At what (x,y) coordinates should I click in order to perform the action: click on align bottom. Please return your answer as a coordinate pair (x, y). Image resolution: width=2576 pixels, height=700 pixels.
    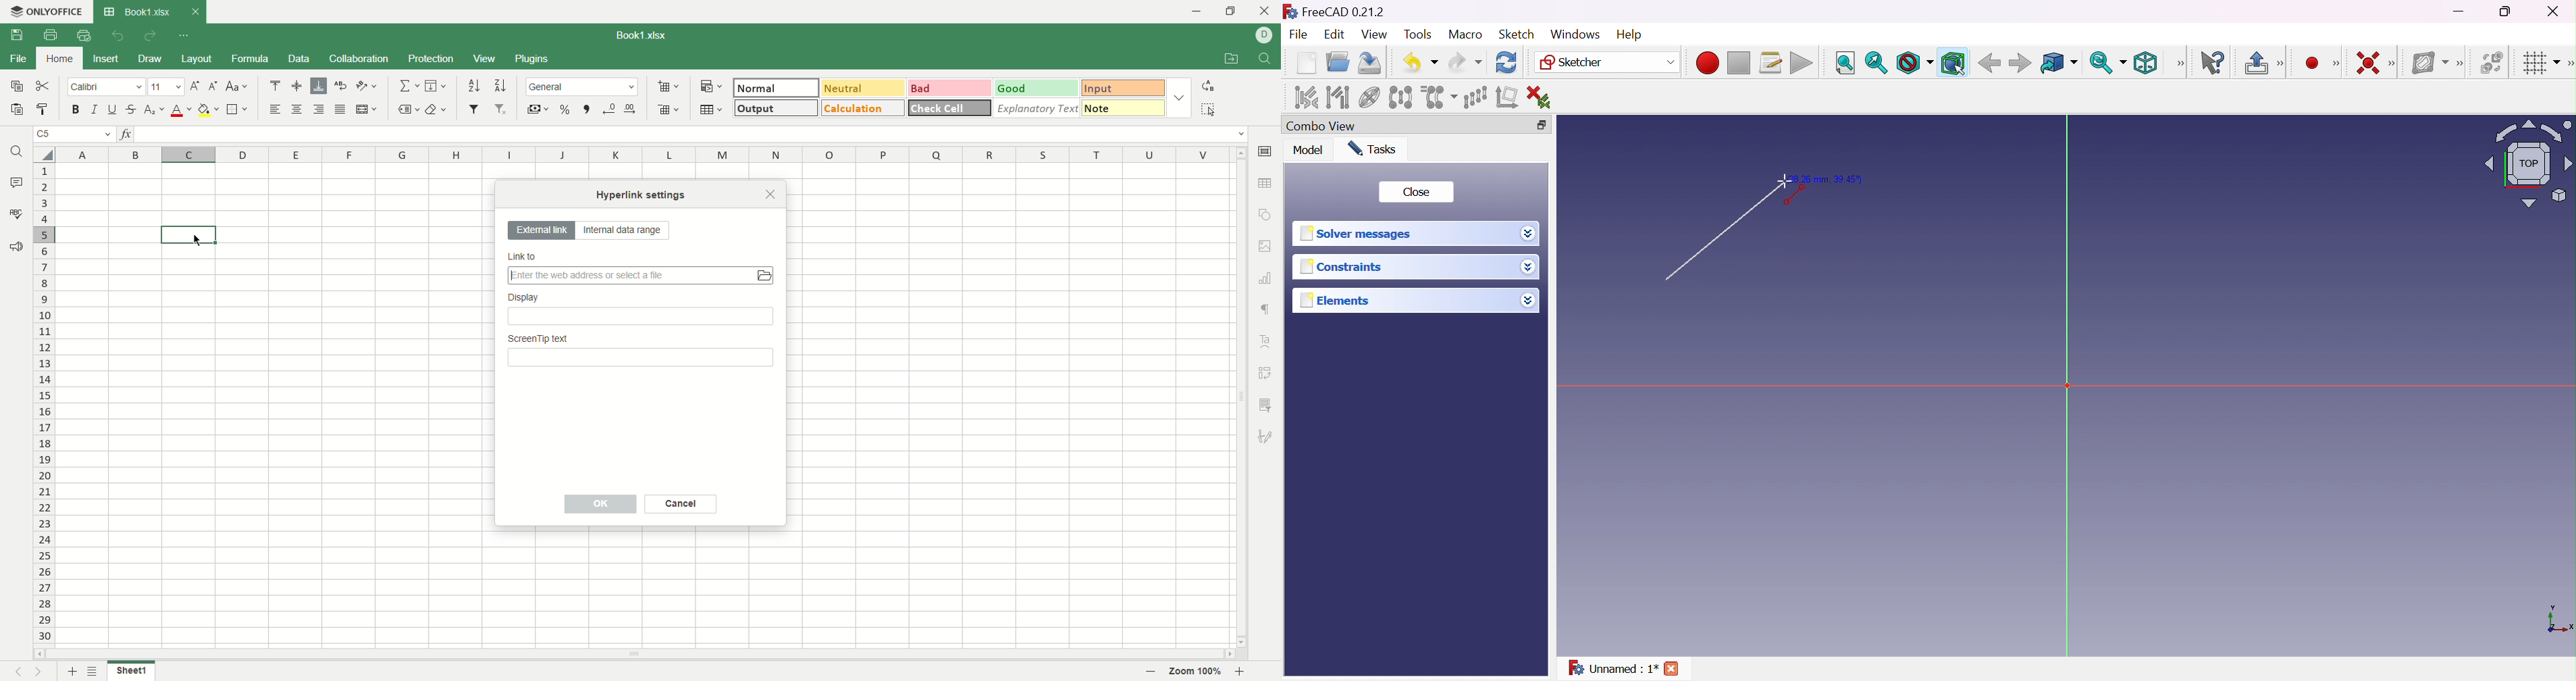
    Looking at the image, I should click on (321, 85).